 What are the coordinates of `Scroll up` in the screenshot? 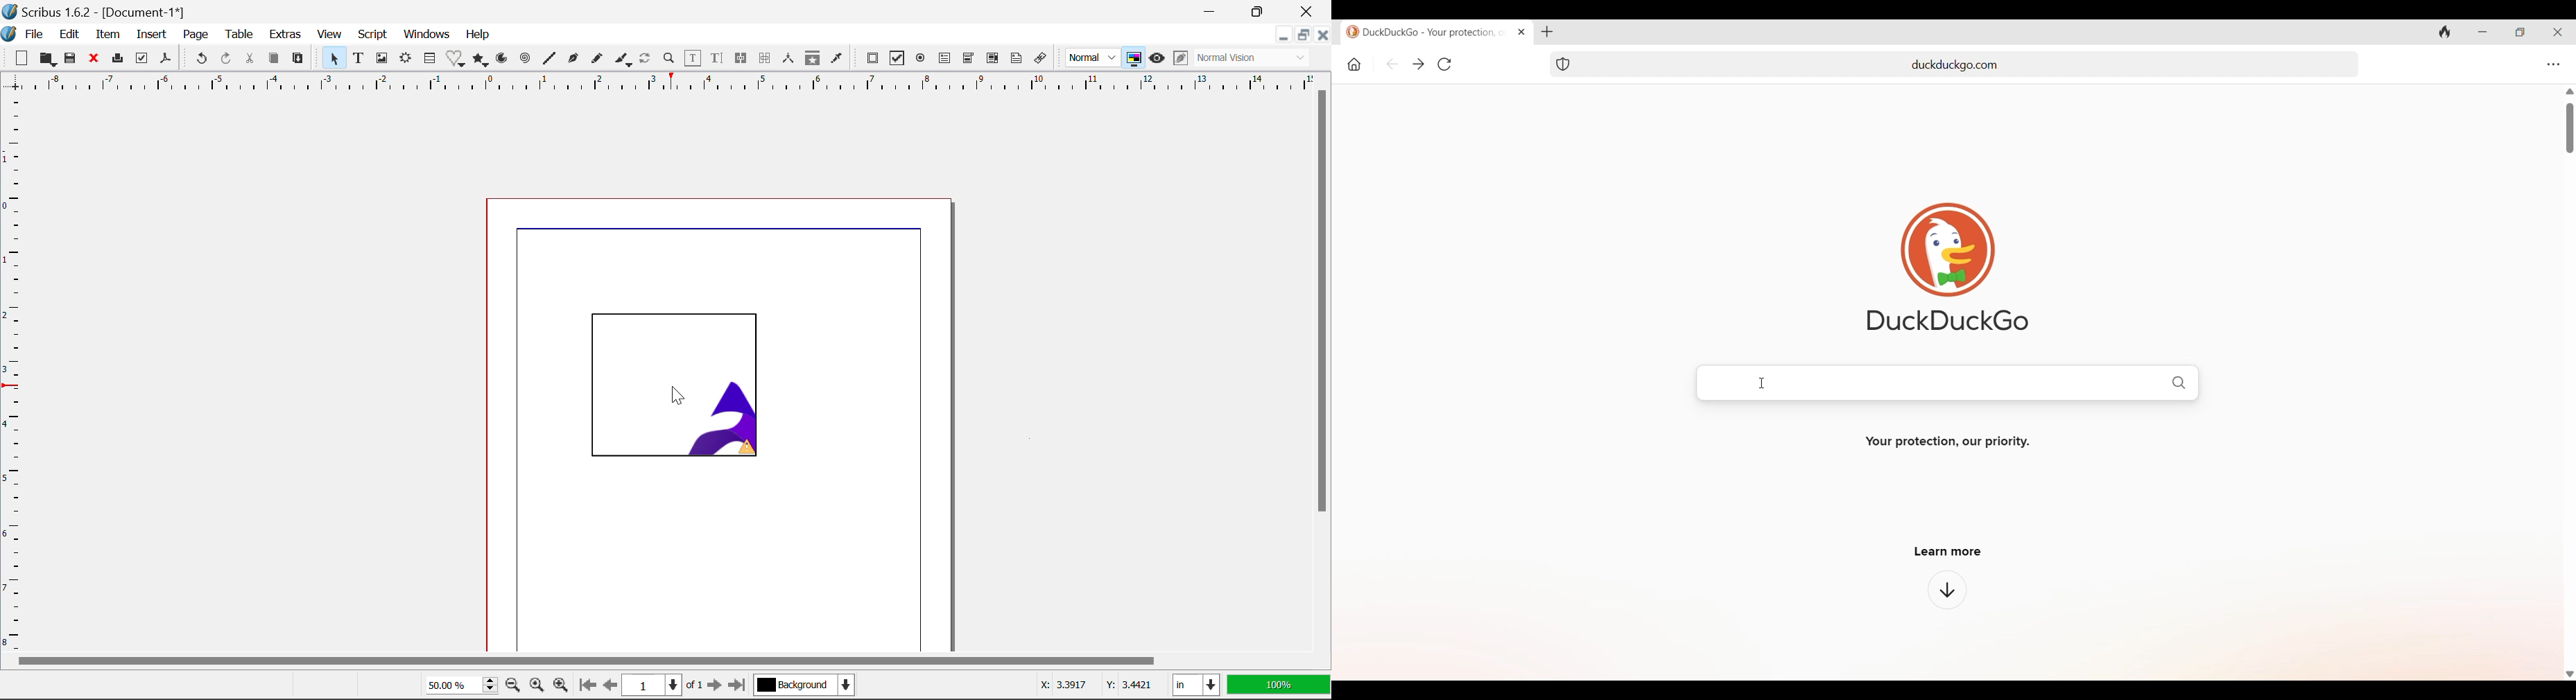 It's located at (2569, 91).